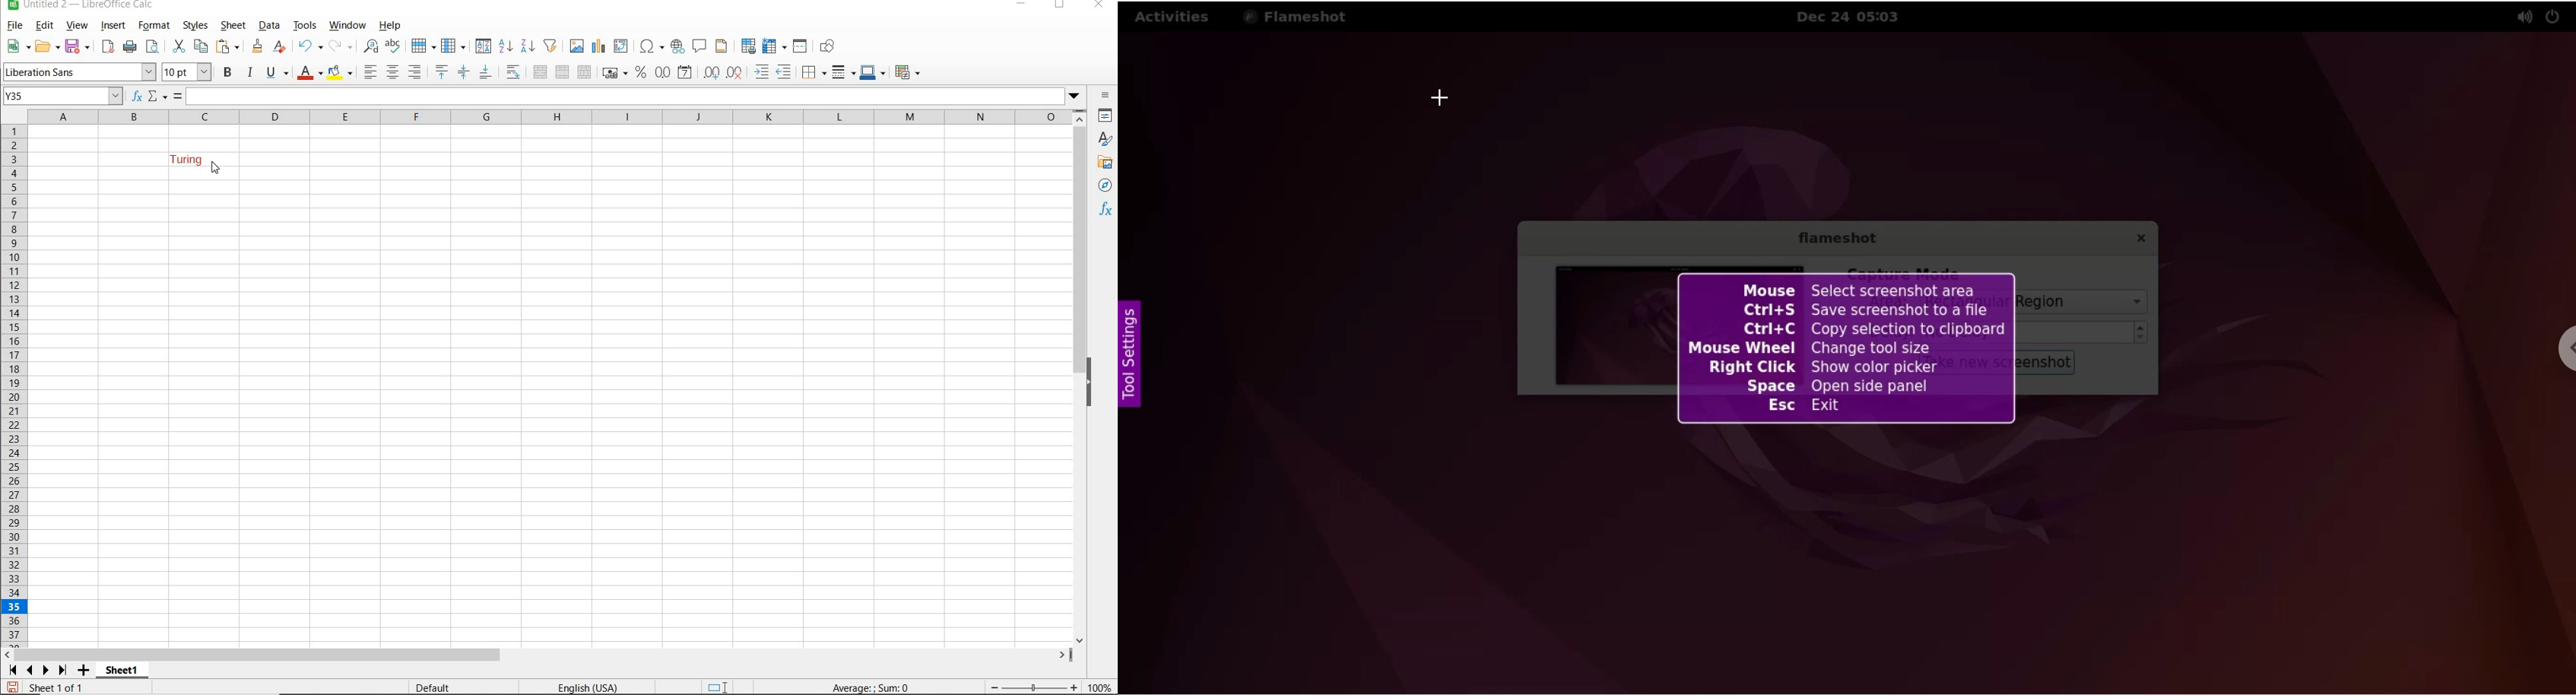 The image size is (2576, 700). What do you see at coordinates (131, 47) in the screenshot?
I see `PRINT` at bounding box center [131, 47].